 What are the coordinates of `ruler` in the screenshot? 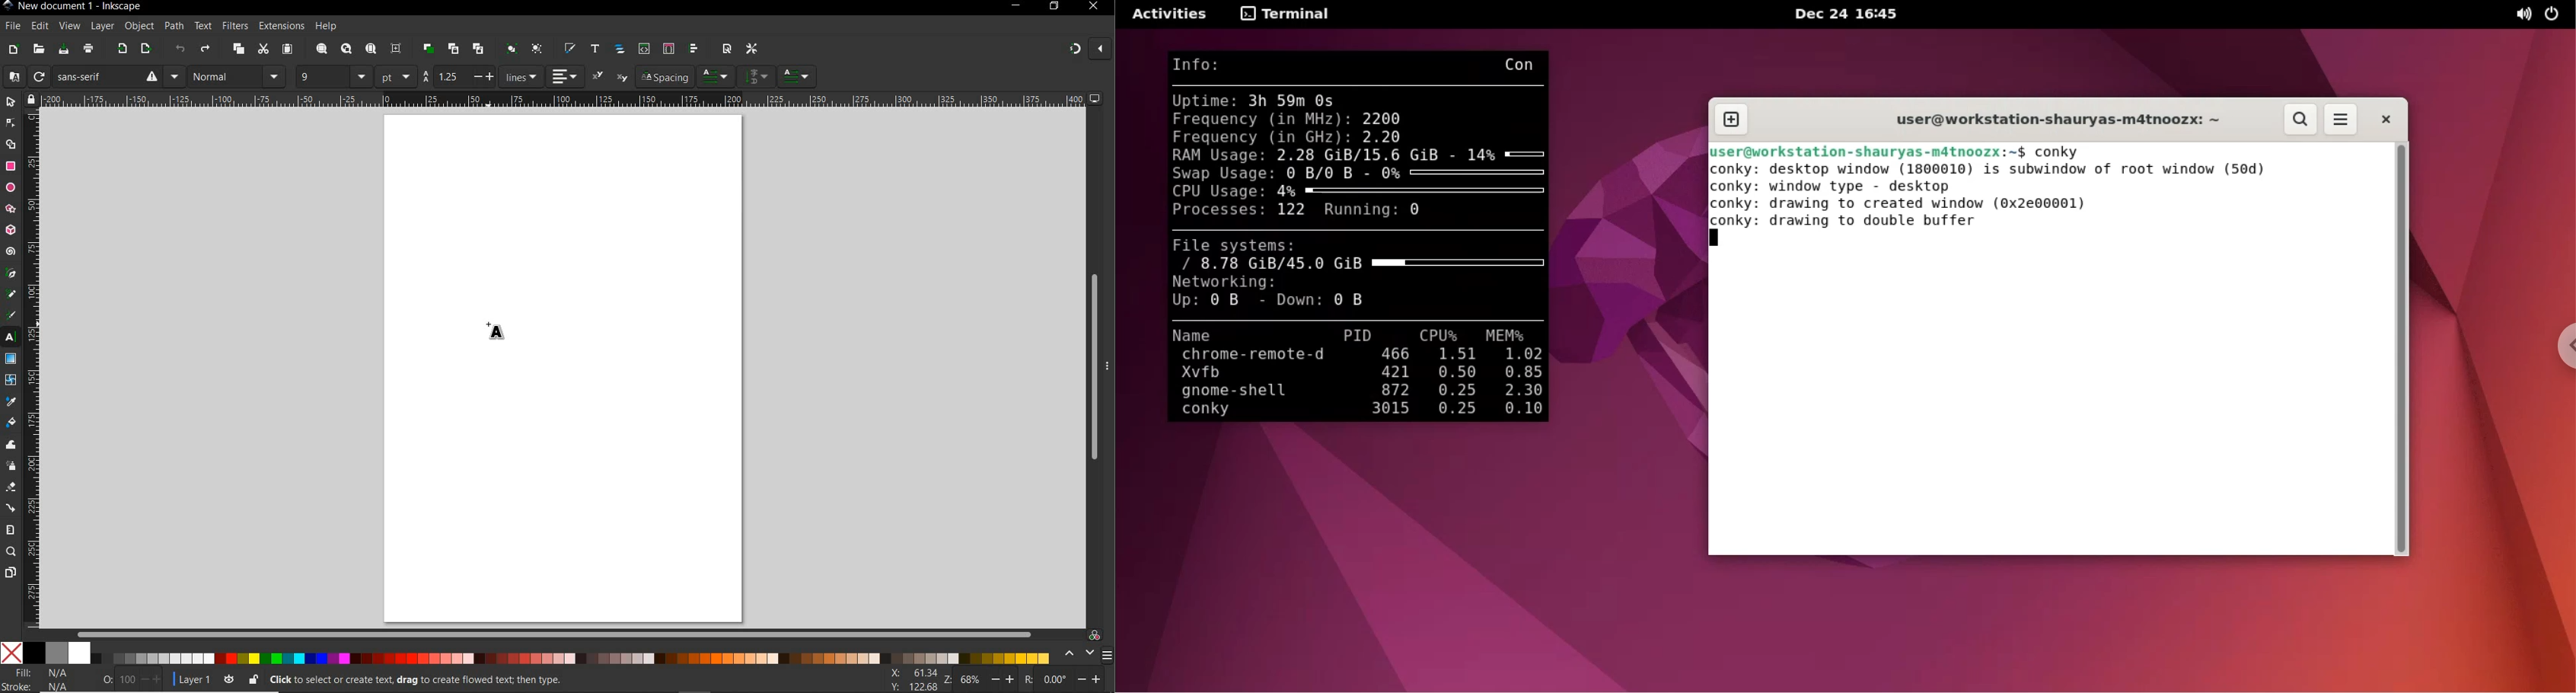 It's located at (563, 99).